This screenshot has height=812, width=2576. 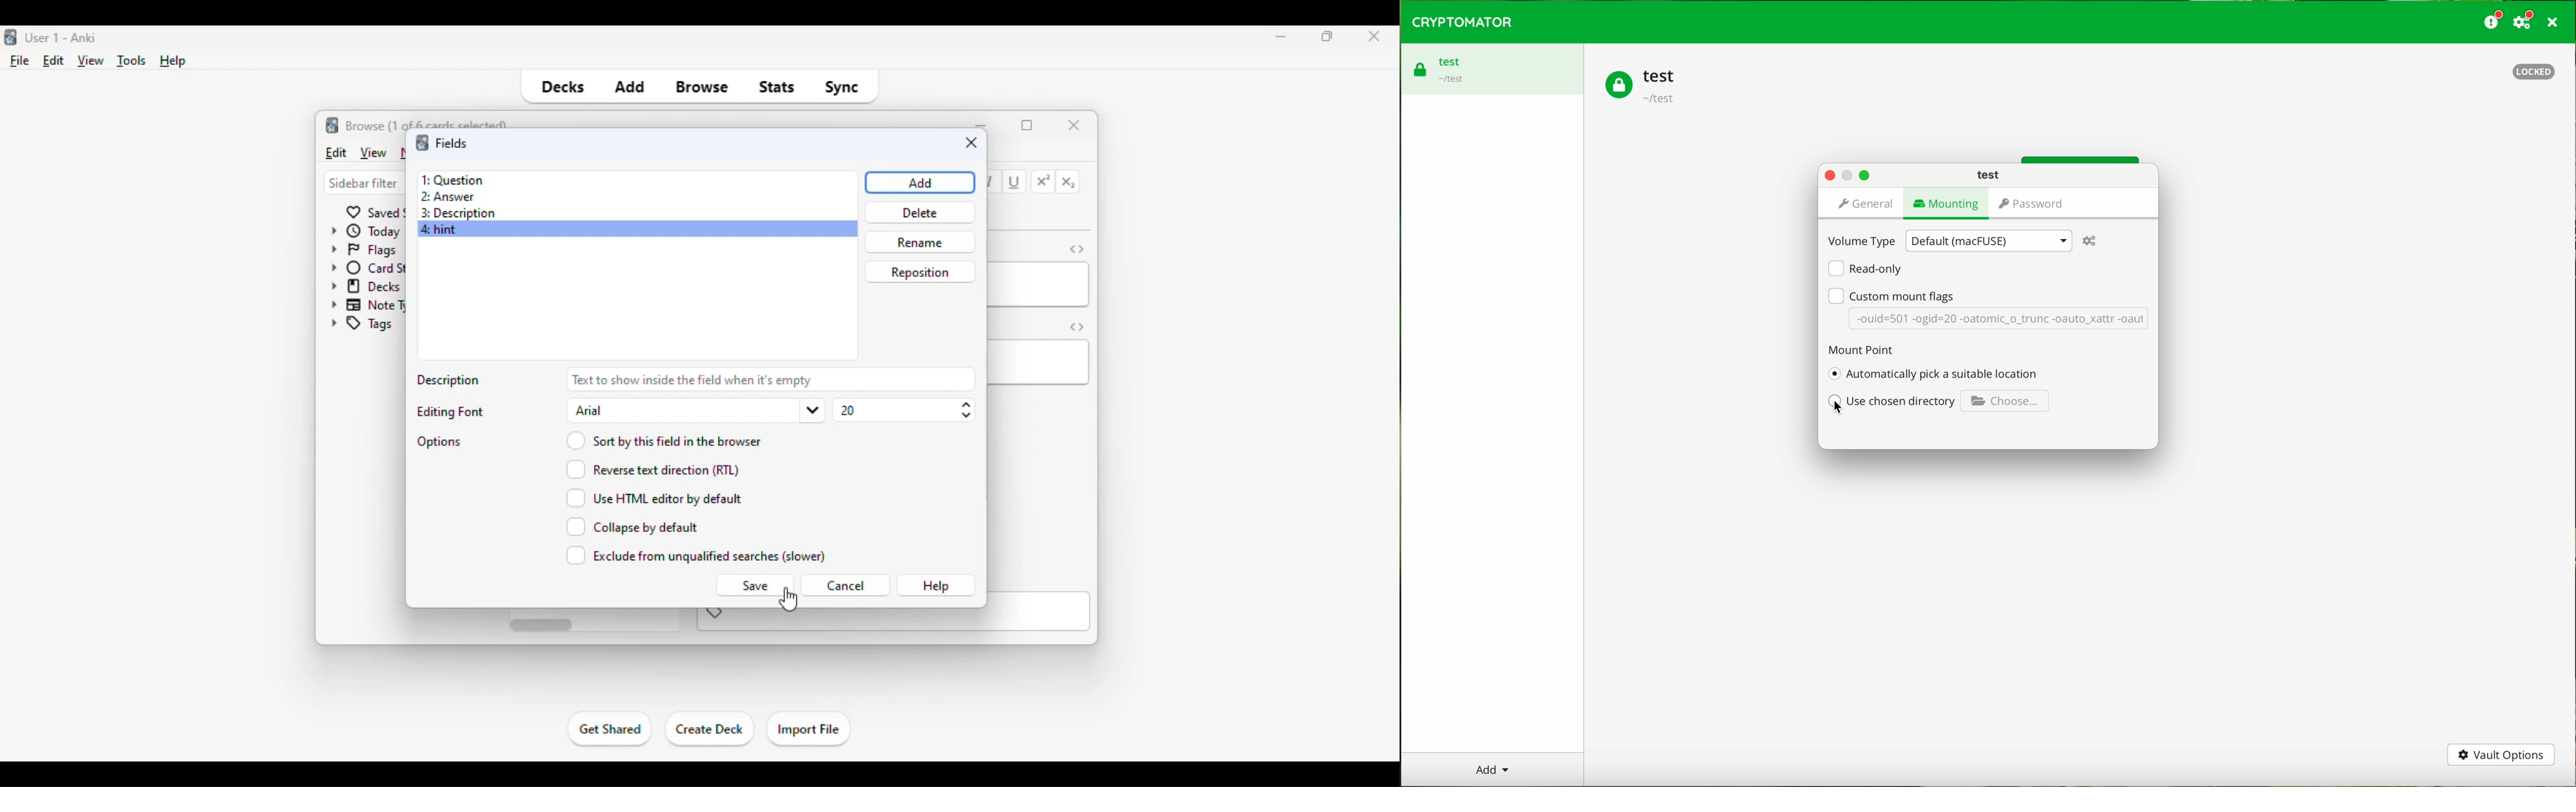 What do you see at coordinates (697, 555) in the screenshot?
I see `exclude from unqualified searches (slower)` at bounding box center [697, 555].